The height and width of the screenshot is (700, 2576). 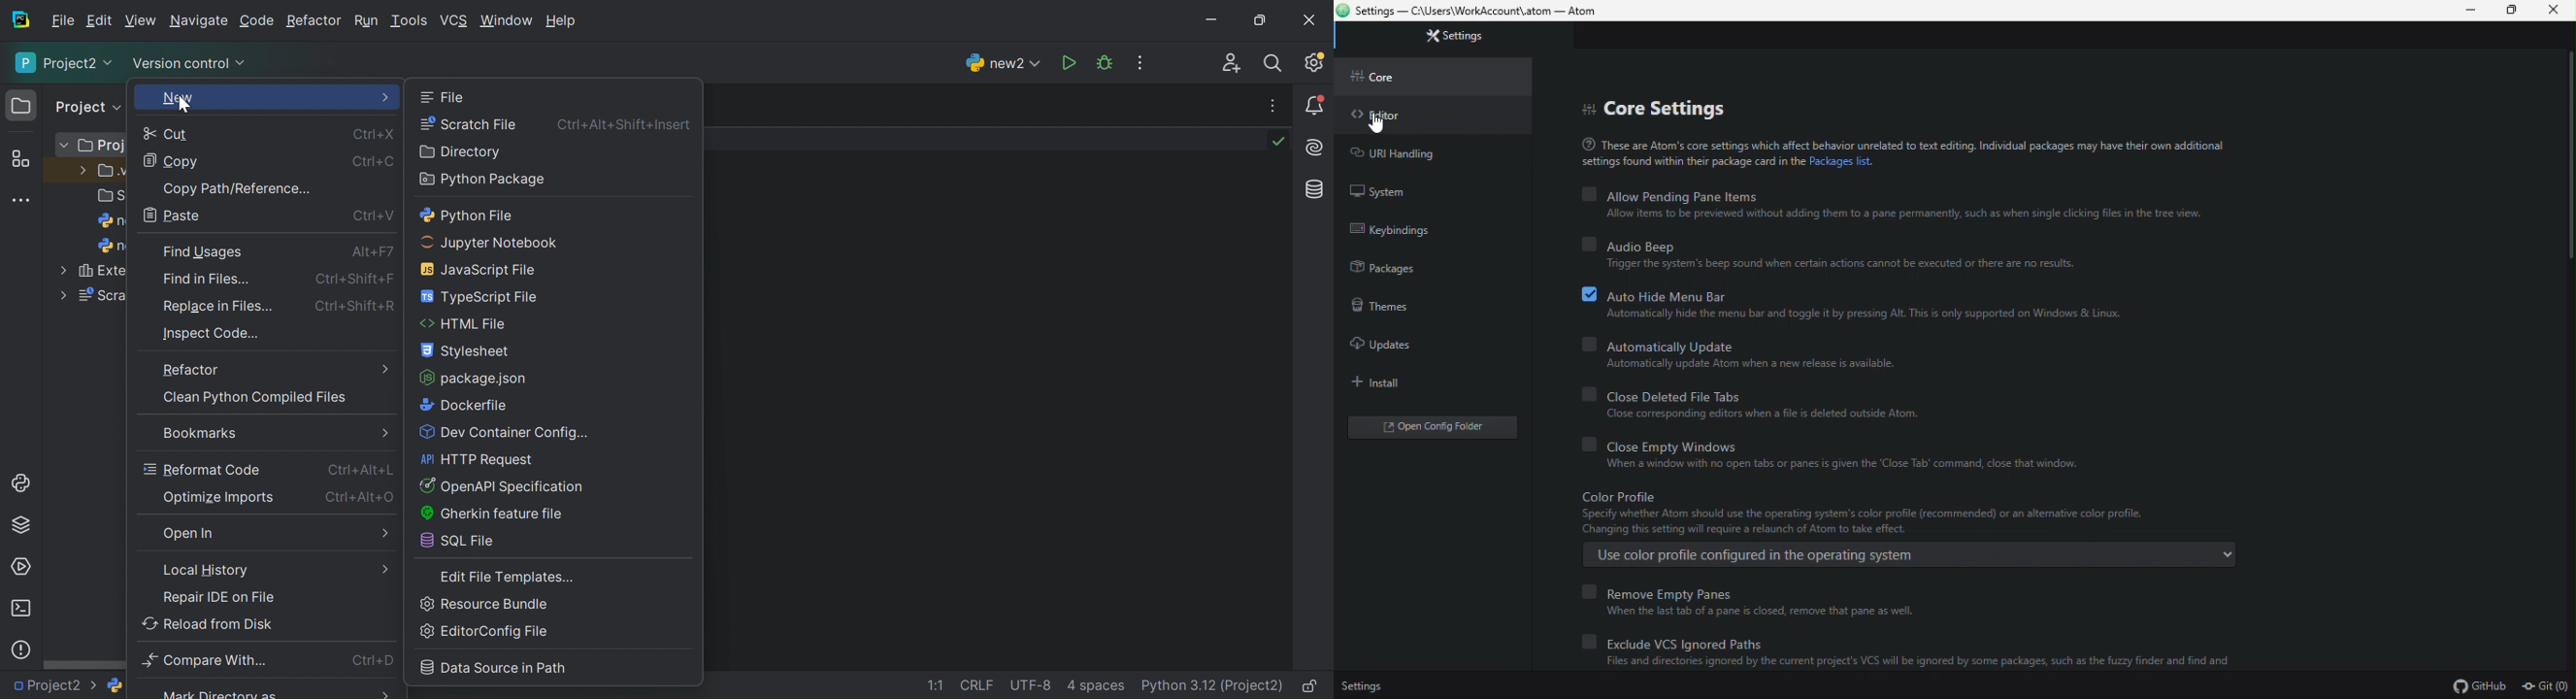 I want to click on , so click(x=504, y=431).